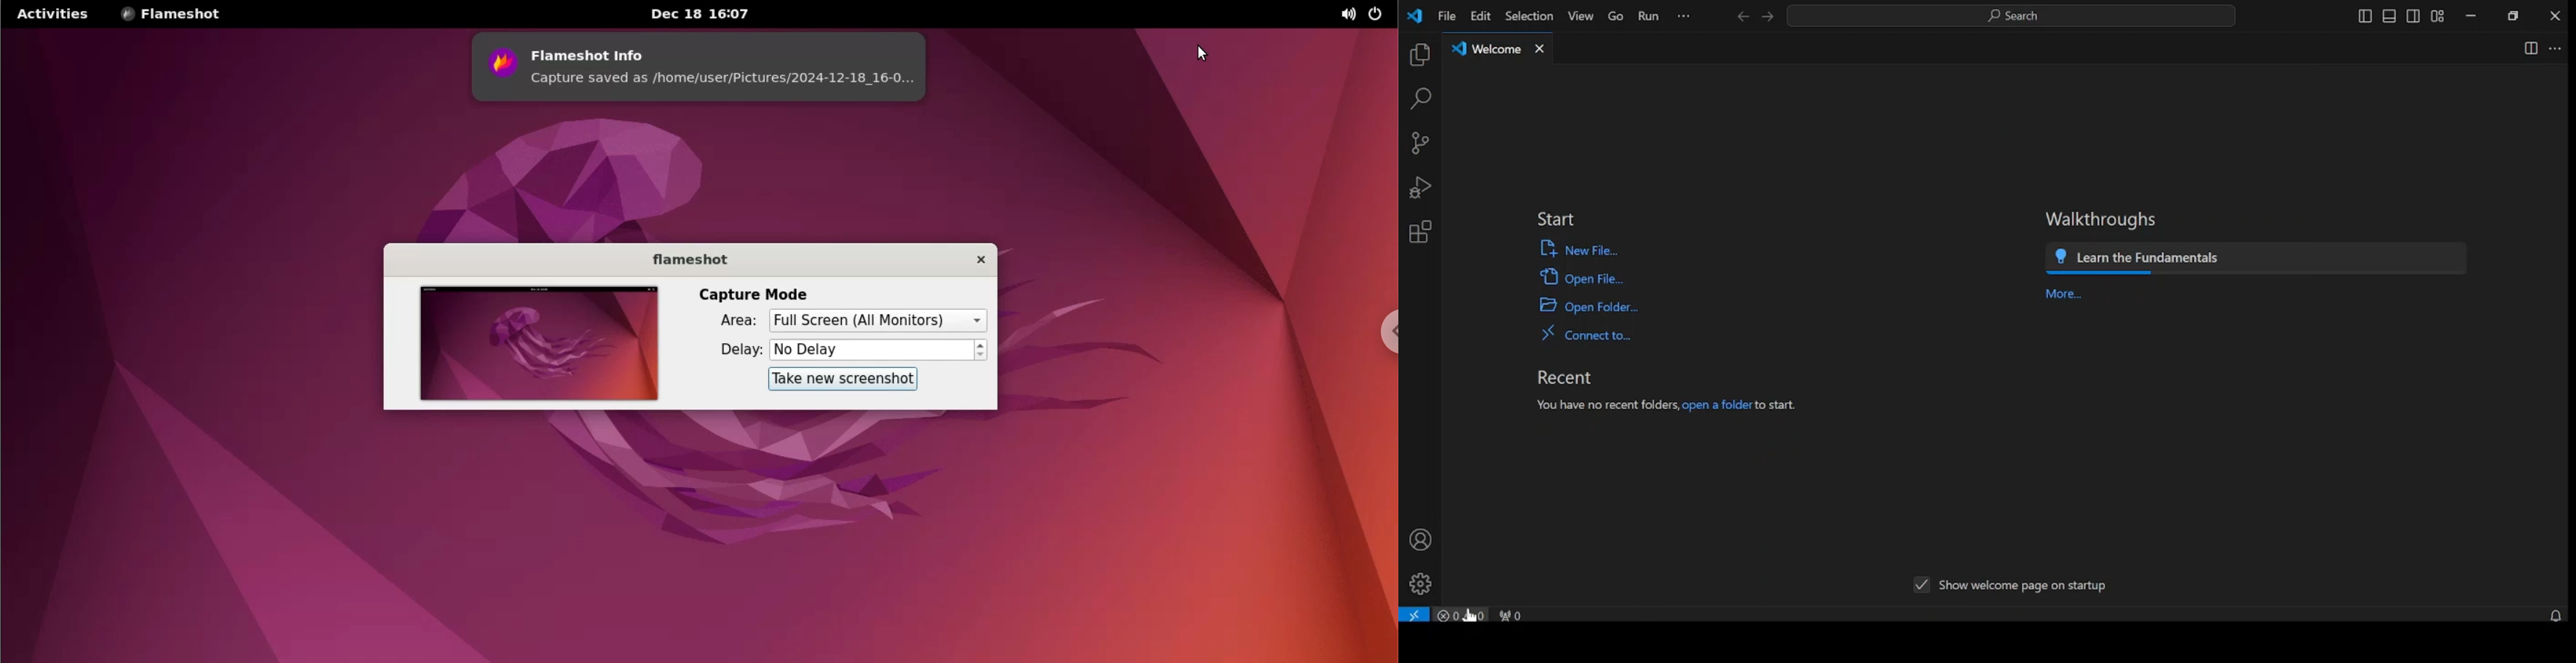  What do you see at coordinates (2438, 16) in the screenshot?
I see `customize layout` at bounding box center [2438, 16].